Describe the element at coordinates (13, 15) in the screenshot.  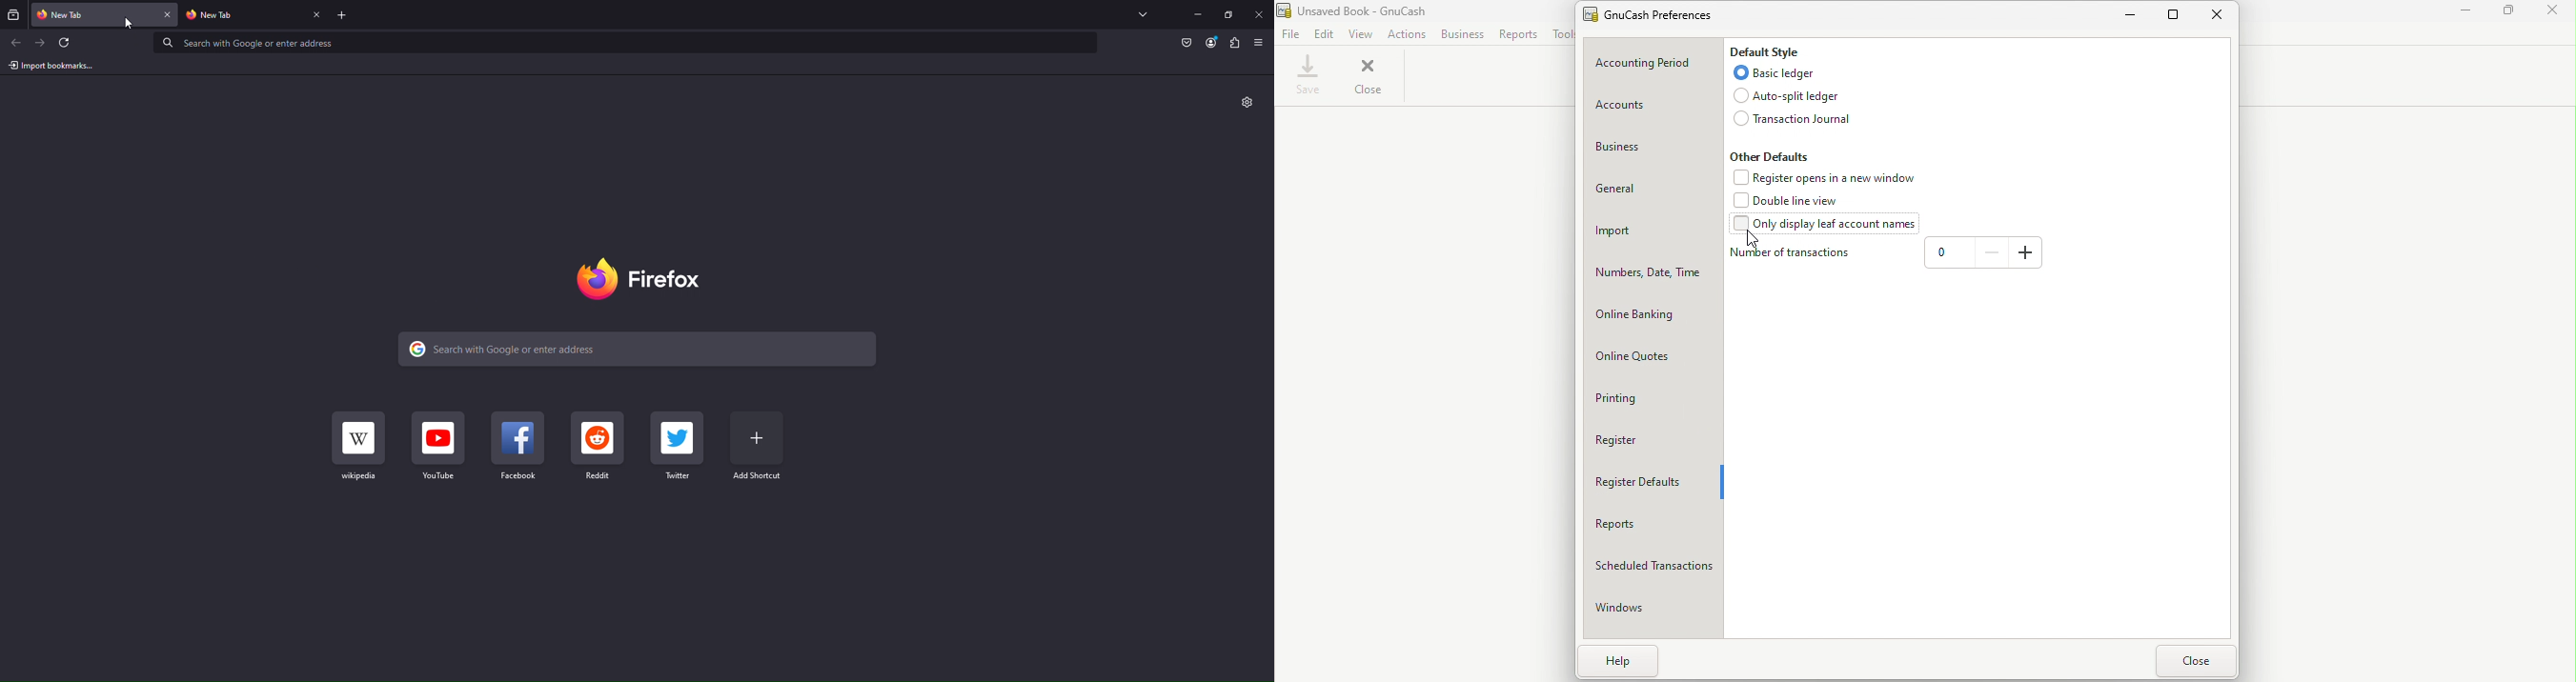
I see `View browsing from previous tabs and windows` at that location.